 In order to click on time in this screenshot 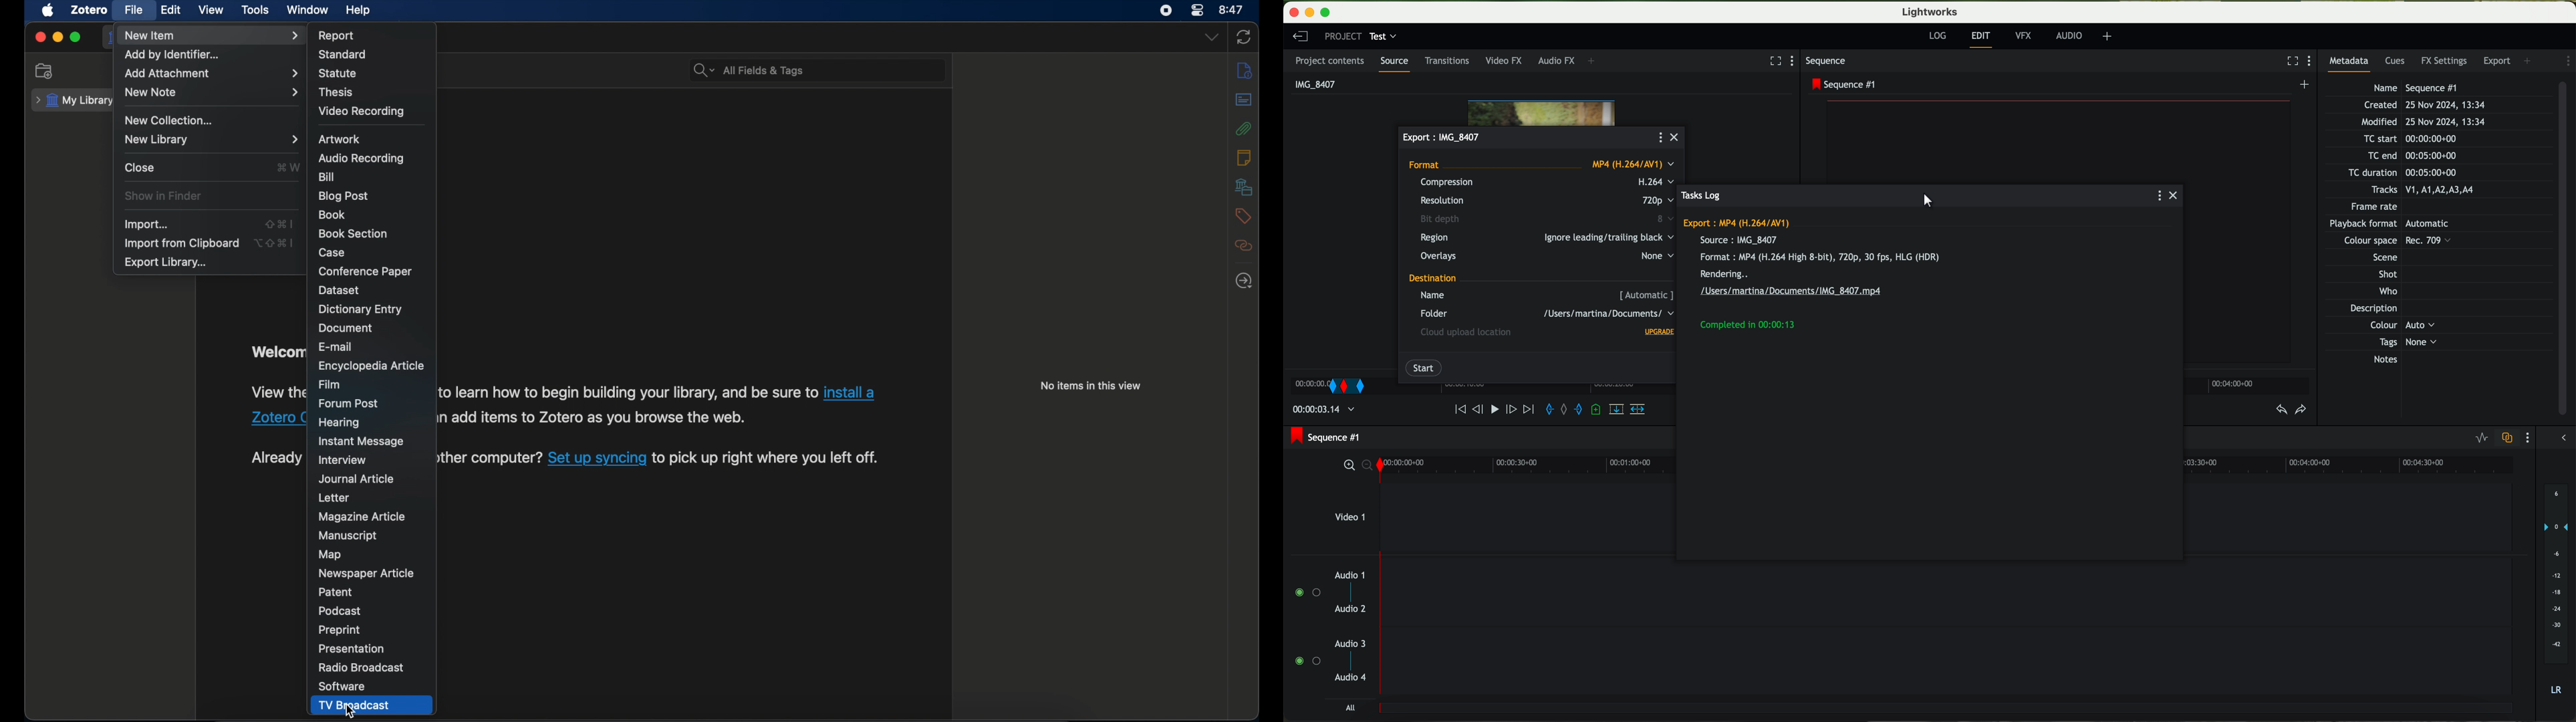, I will do `click(1326, 411)`.